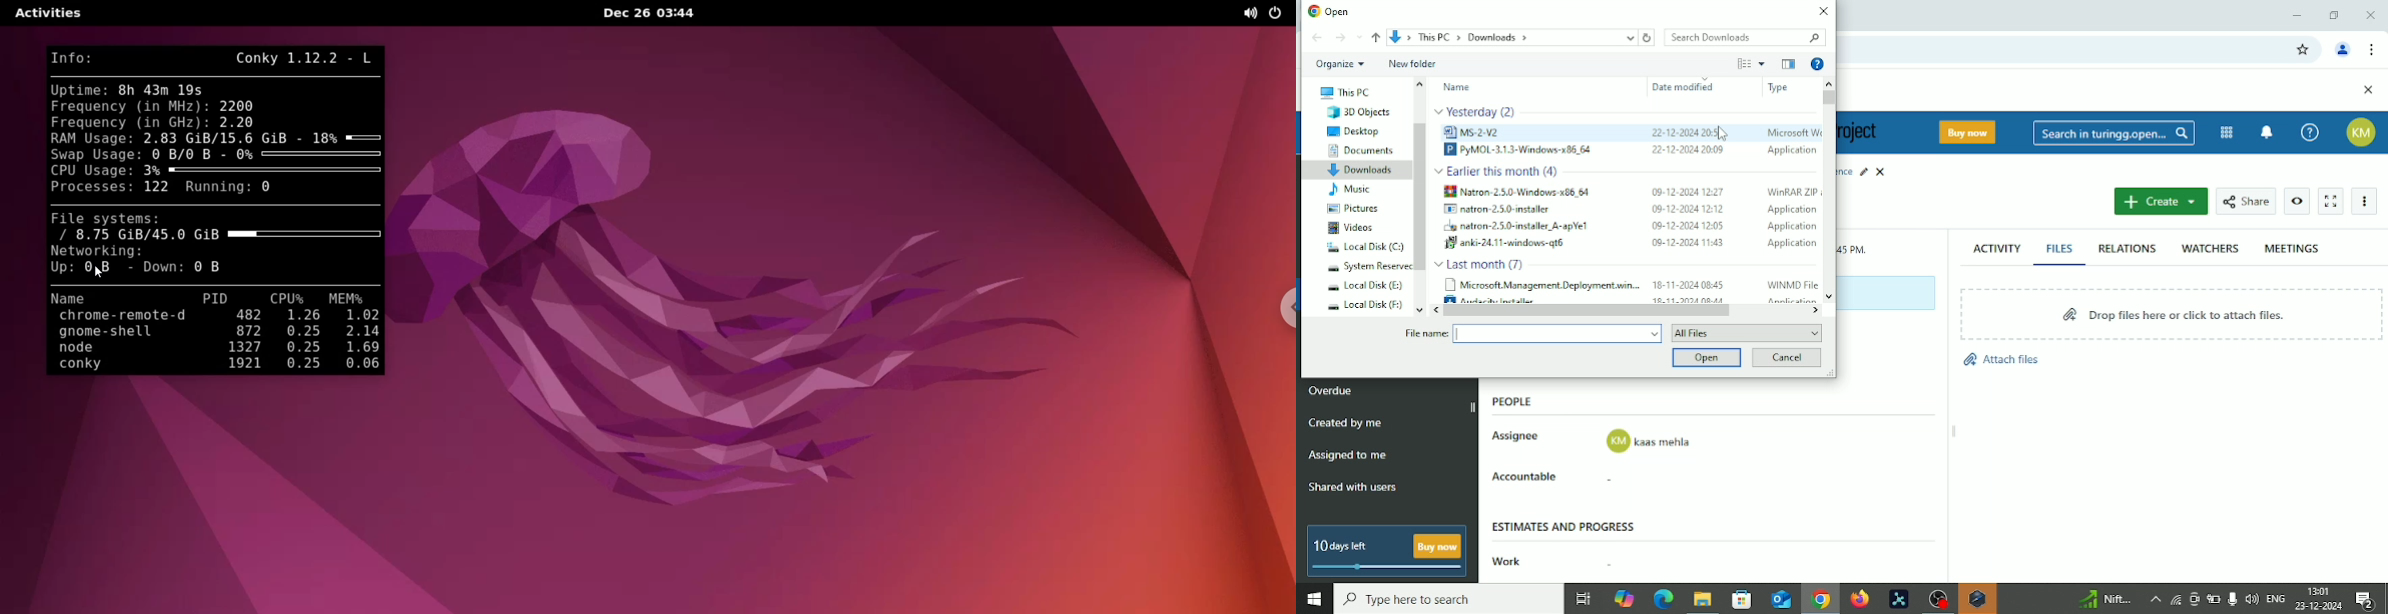 This screenshot has height=616, width=2408. I want to click on Copilot, so click(1626, 597).